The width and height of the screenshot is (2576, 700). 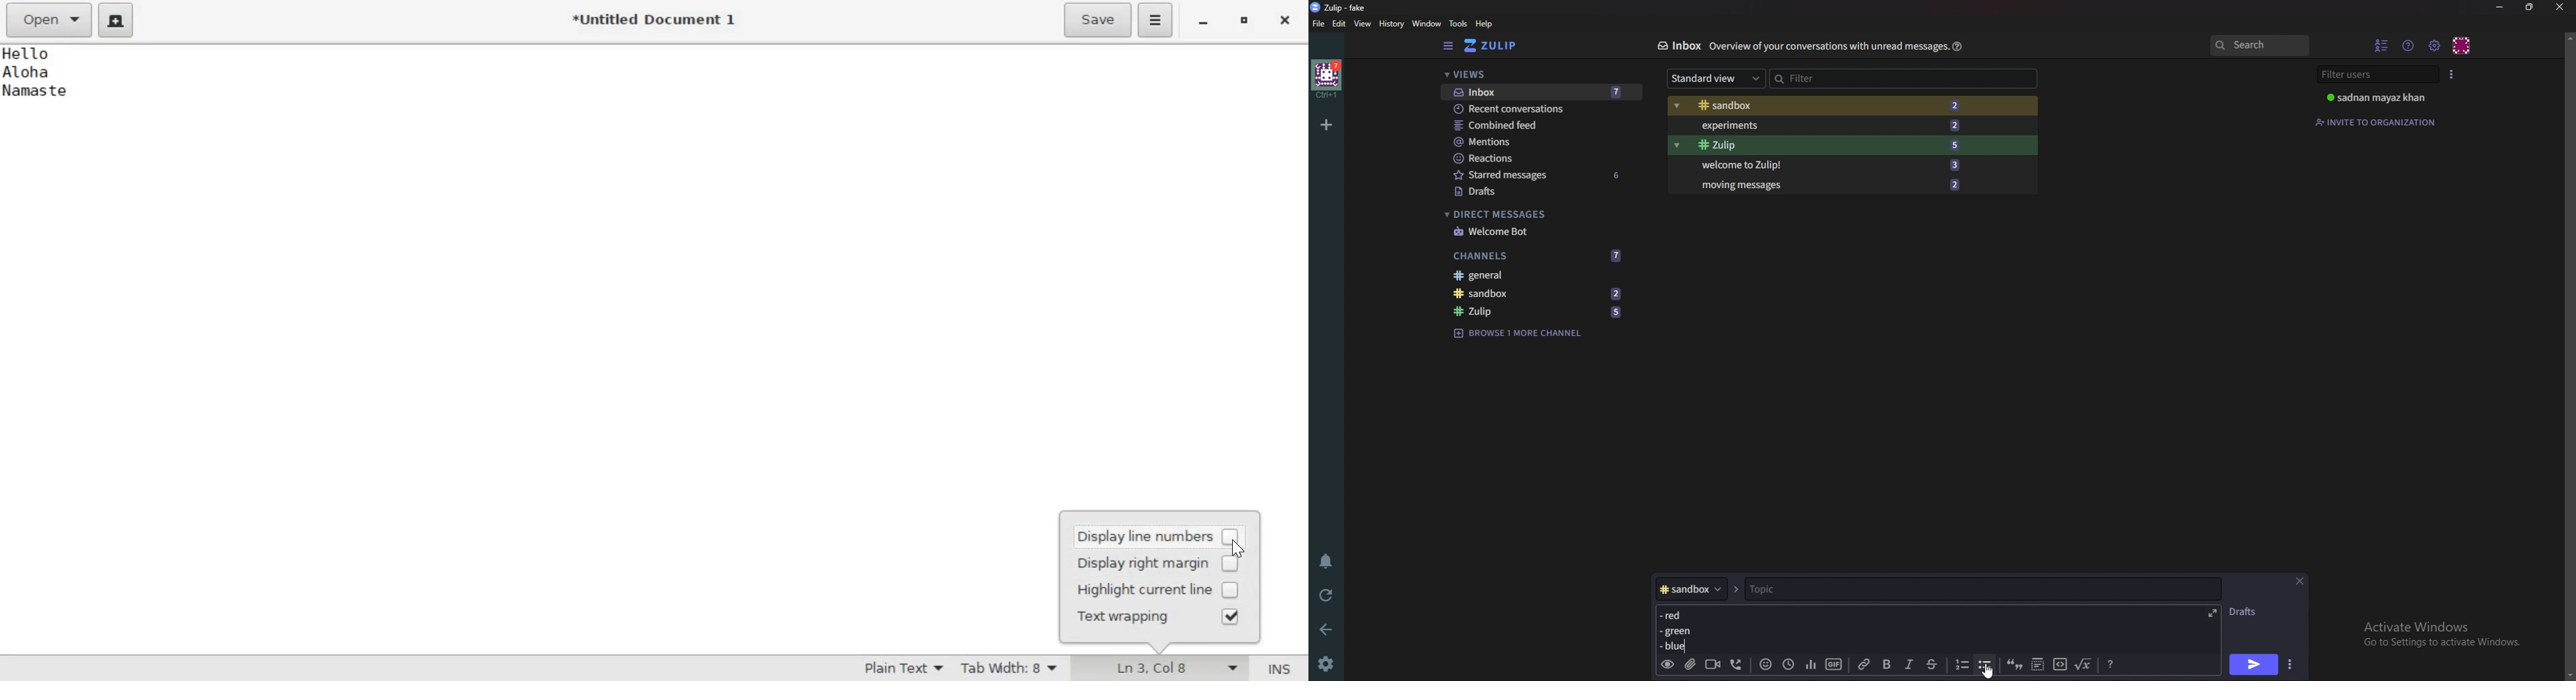 What do you see at coordinates (1139, 539) in the screenshot?
I see `display line numbers` at bounding box center [1139, 539].